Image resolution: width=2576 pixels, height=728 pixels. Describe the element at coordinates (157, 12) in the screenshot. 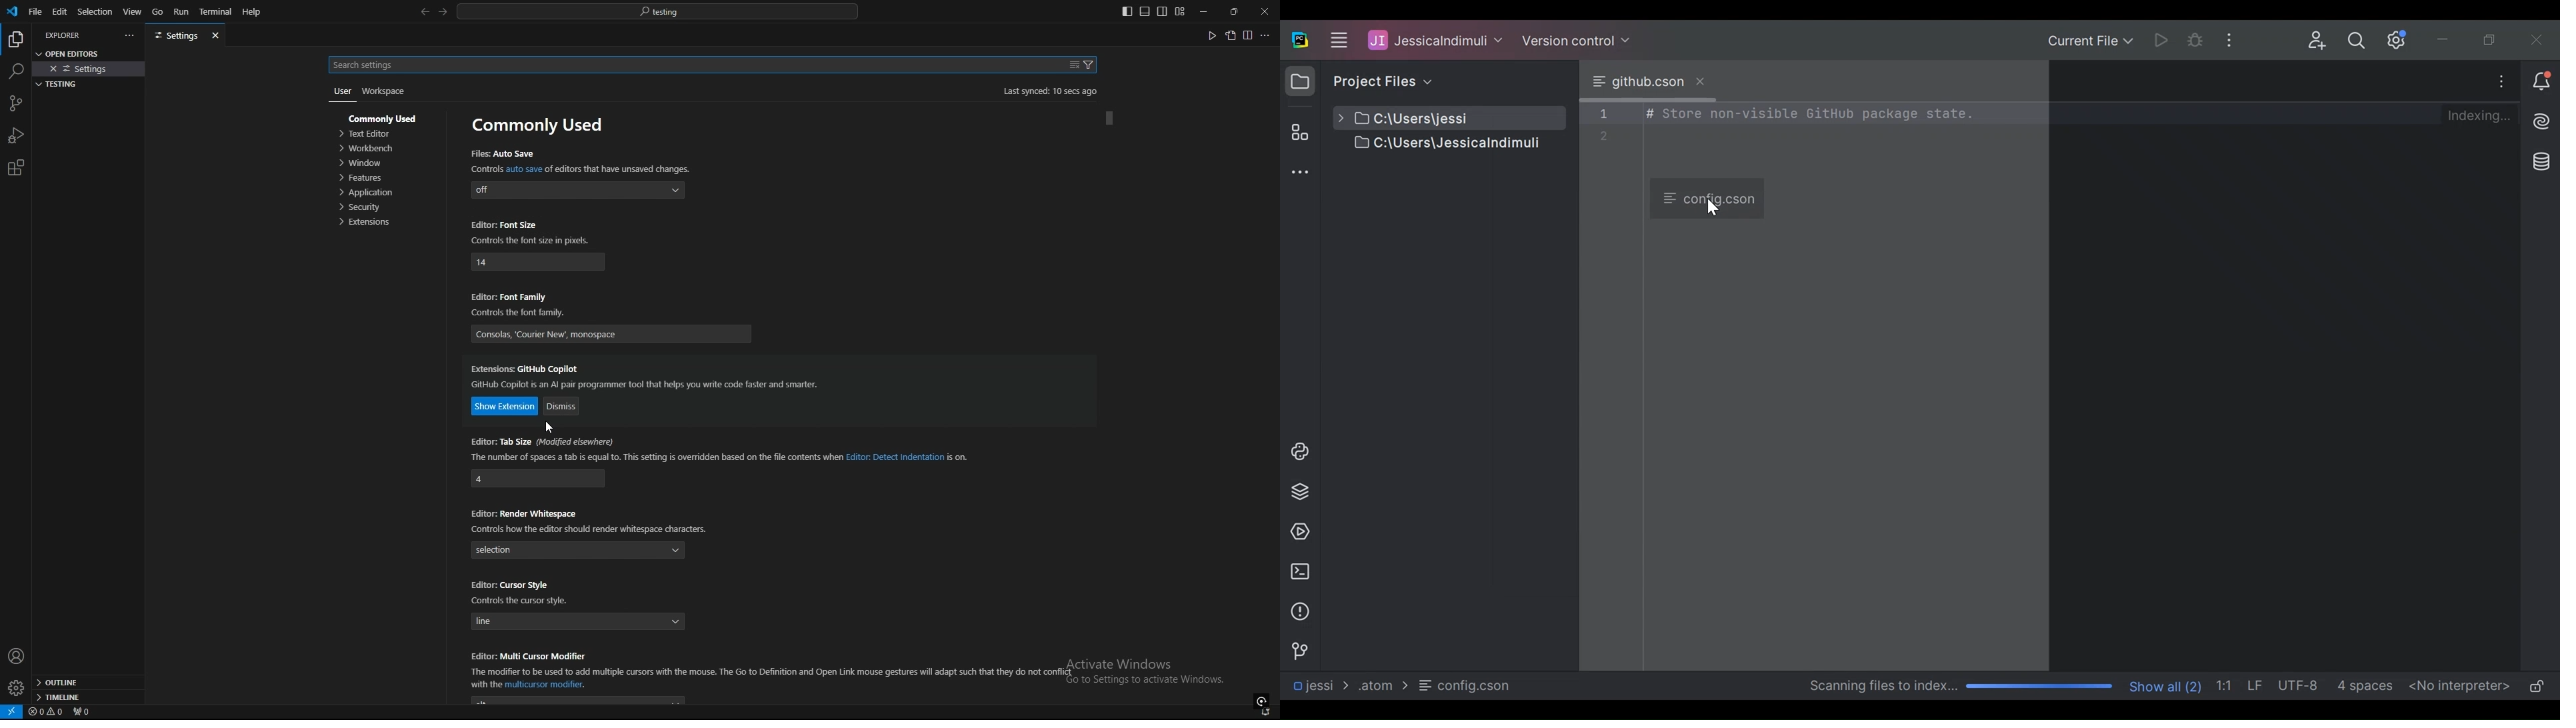

I see `go` at that location.